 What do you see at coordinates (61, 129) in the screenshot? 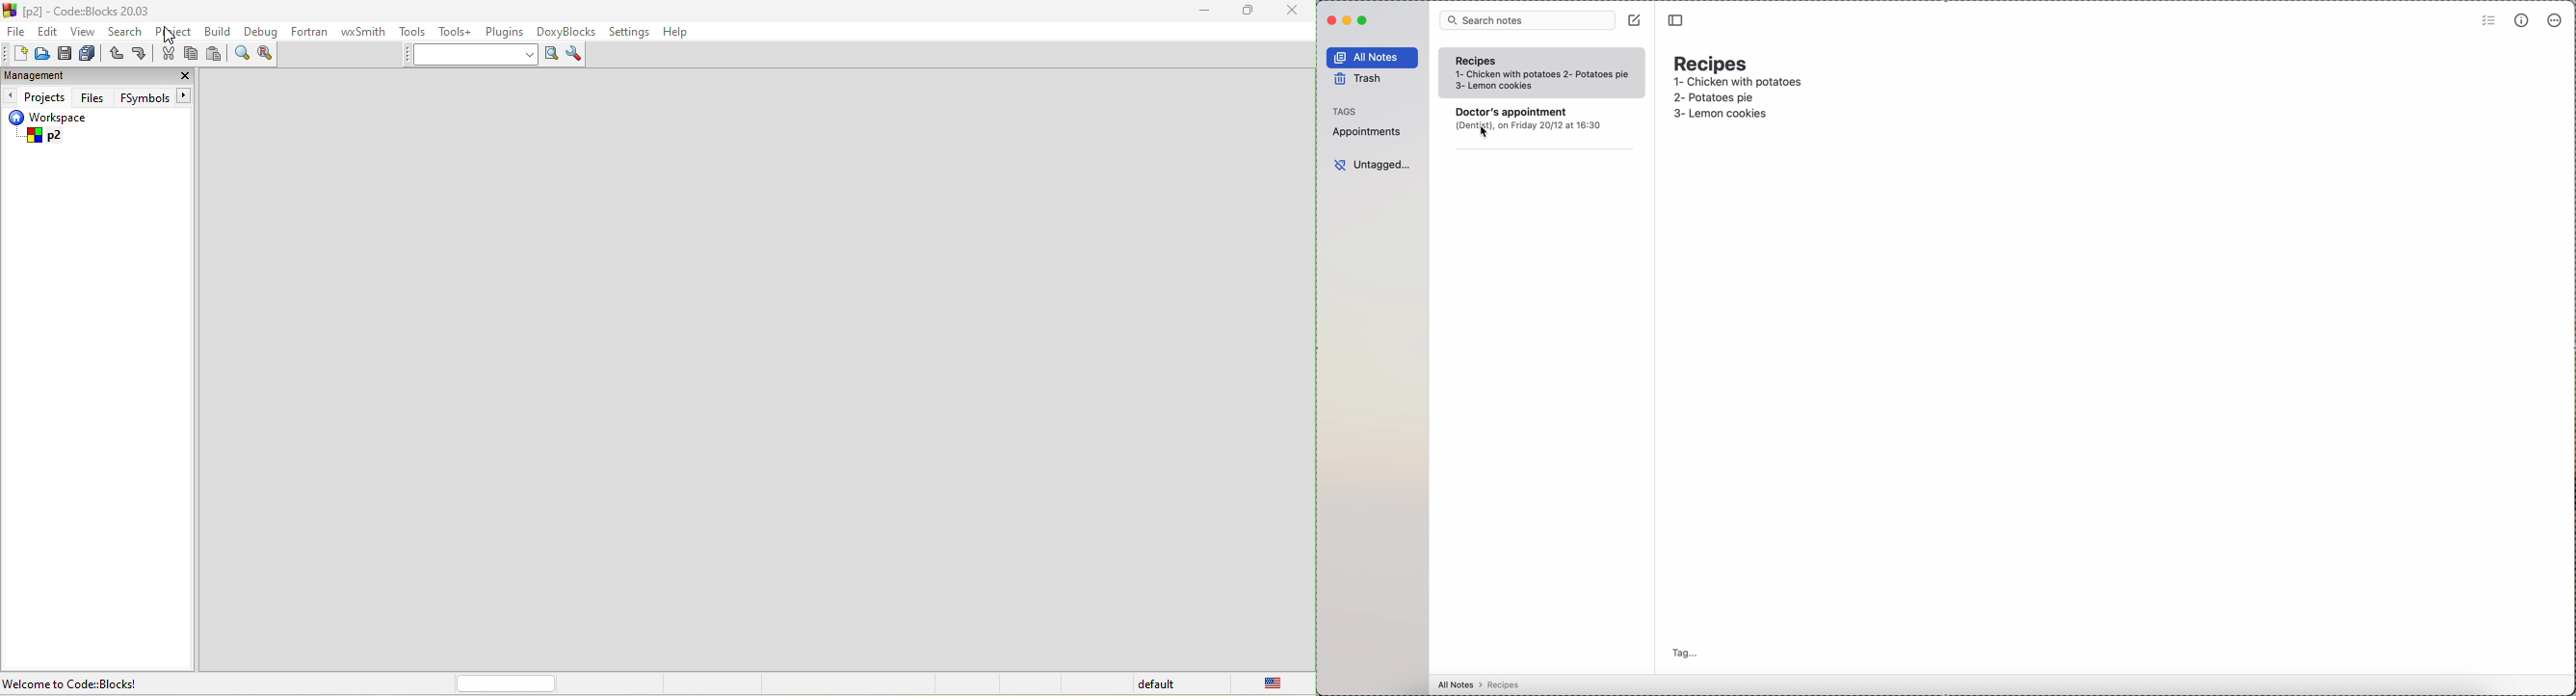
I see `workspace p2` at bounding box center [61, 129].